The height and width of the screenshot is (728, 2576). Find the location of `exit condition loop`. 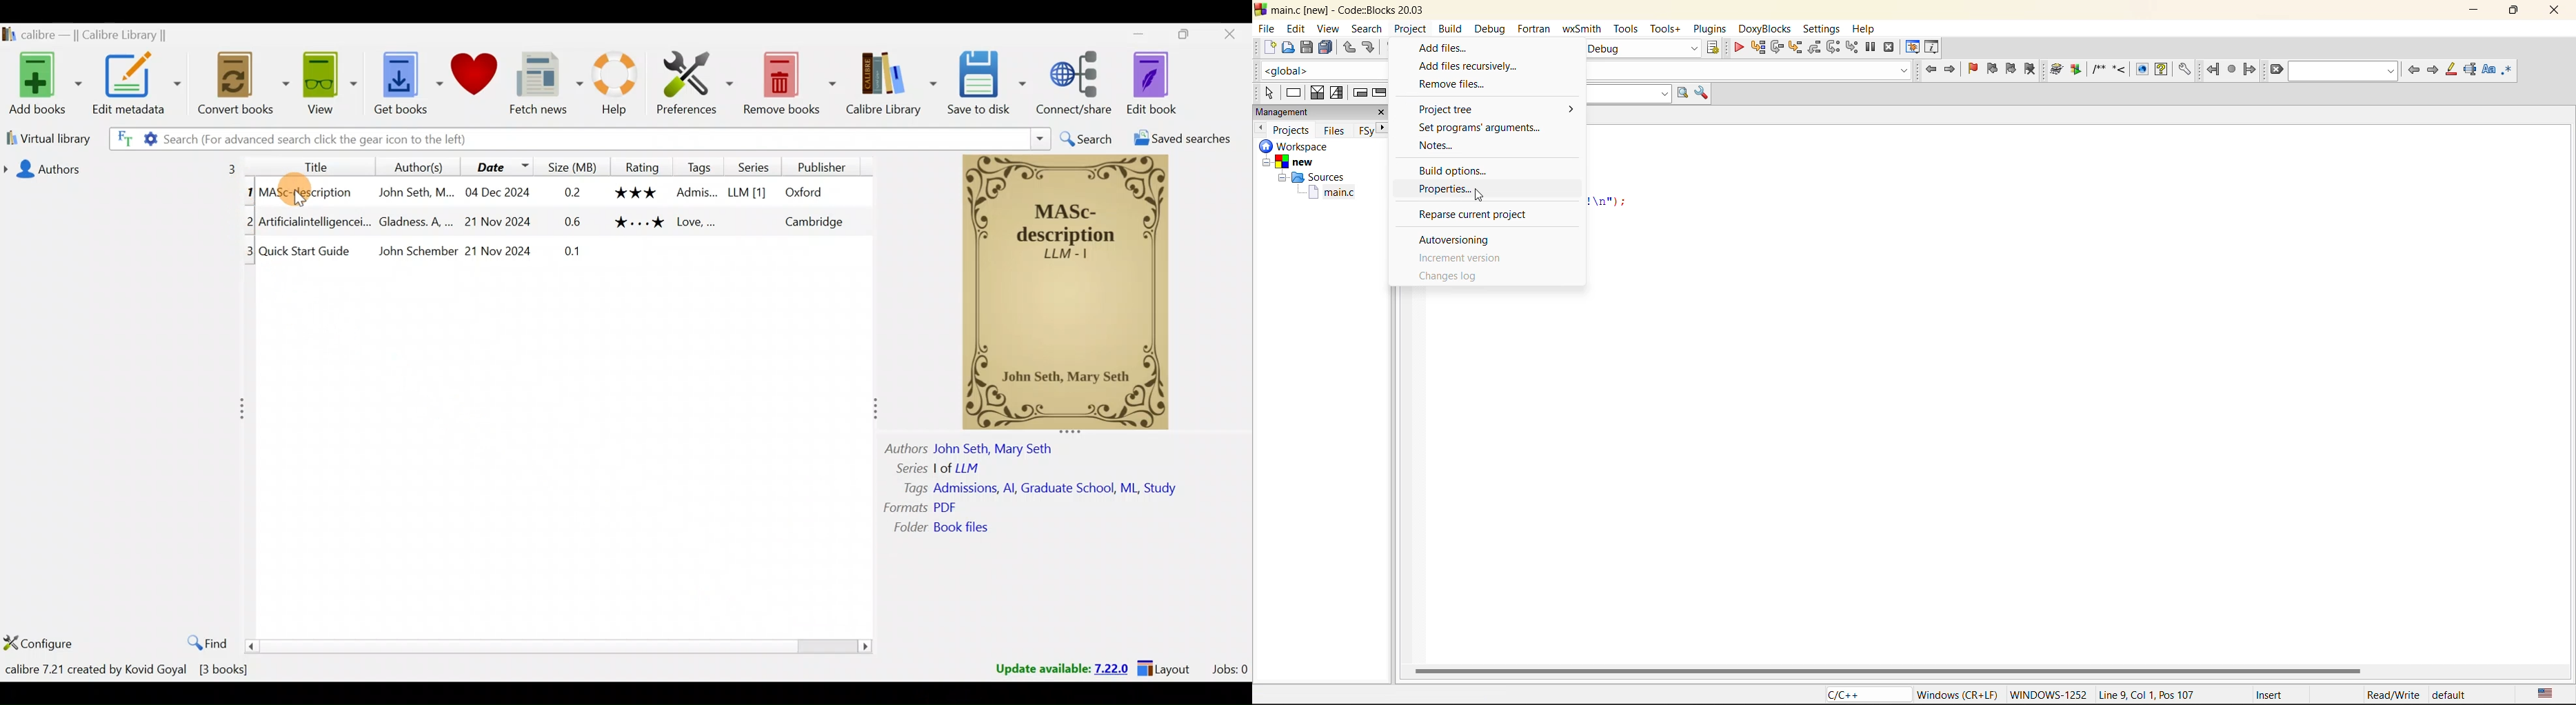

exit condition loop is located at coordinates (1378, 92).